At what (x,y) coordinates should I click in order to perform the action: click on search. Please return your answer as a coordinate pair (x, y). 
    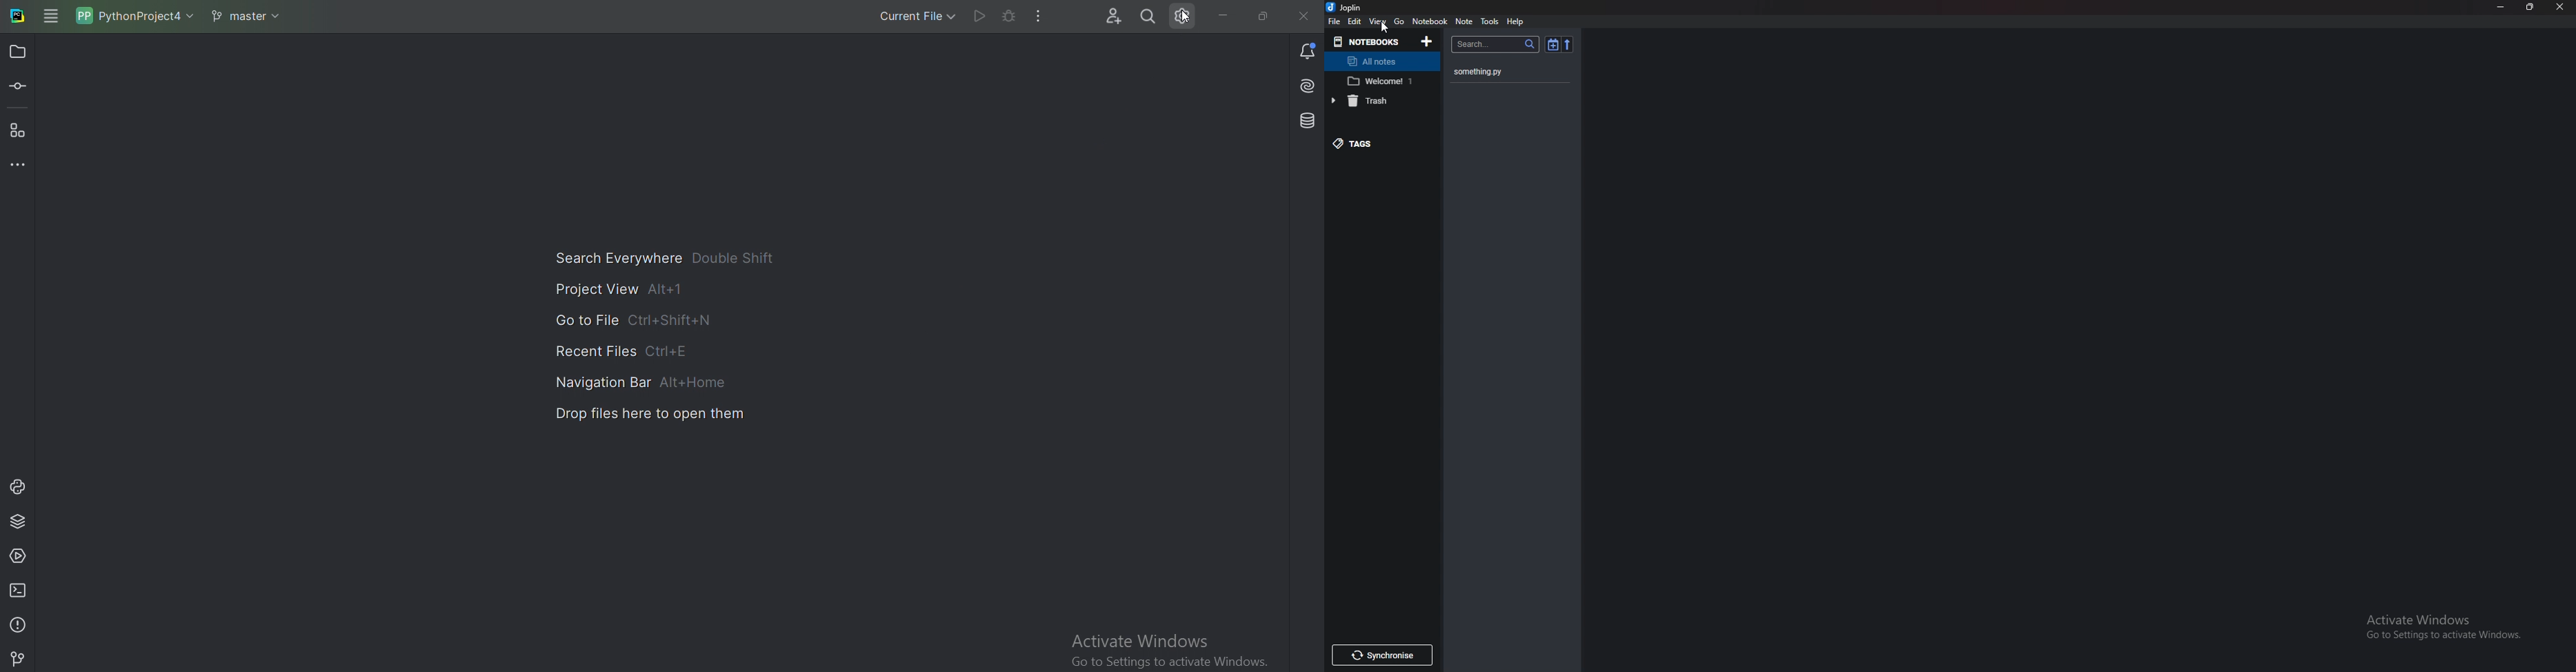
    Looking at the image, I should click on (1494, 44).